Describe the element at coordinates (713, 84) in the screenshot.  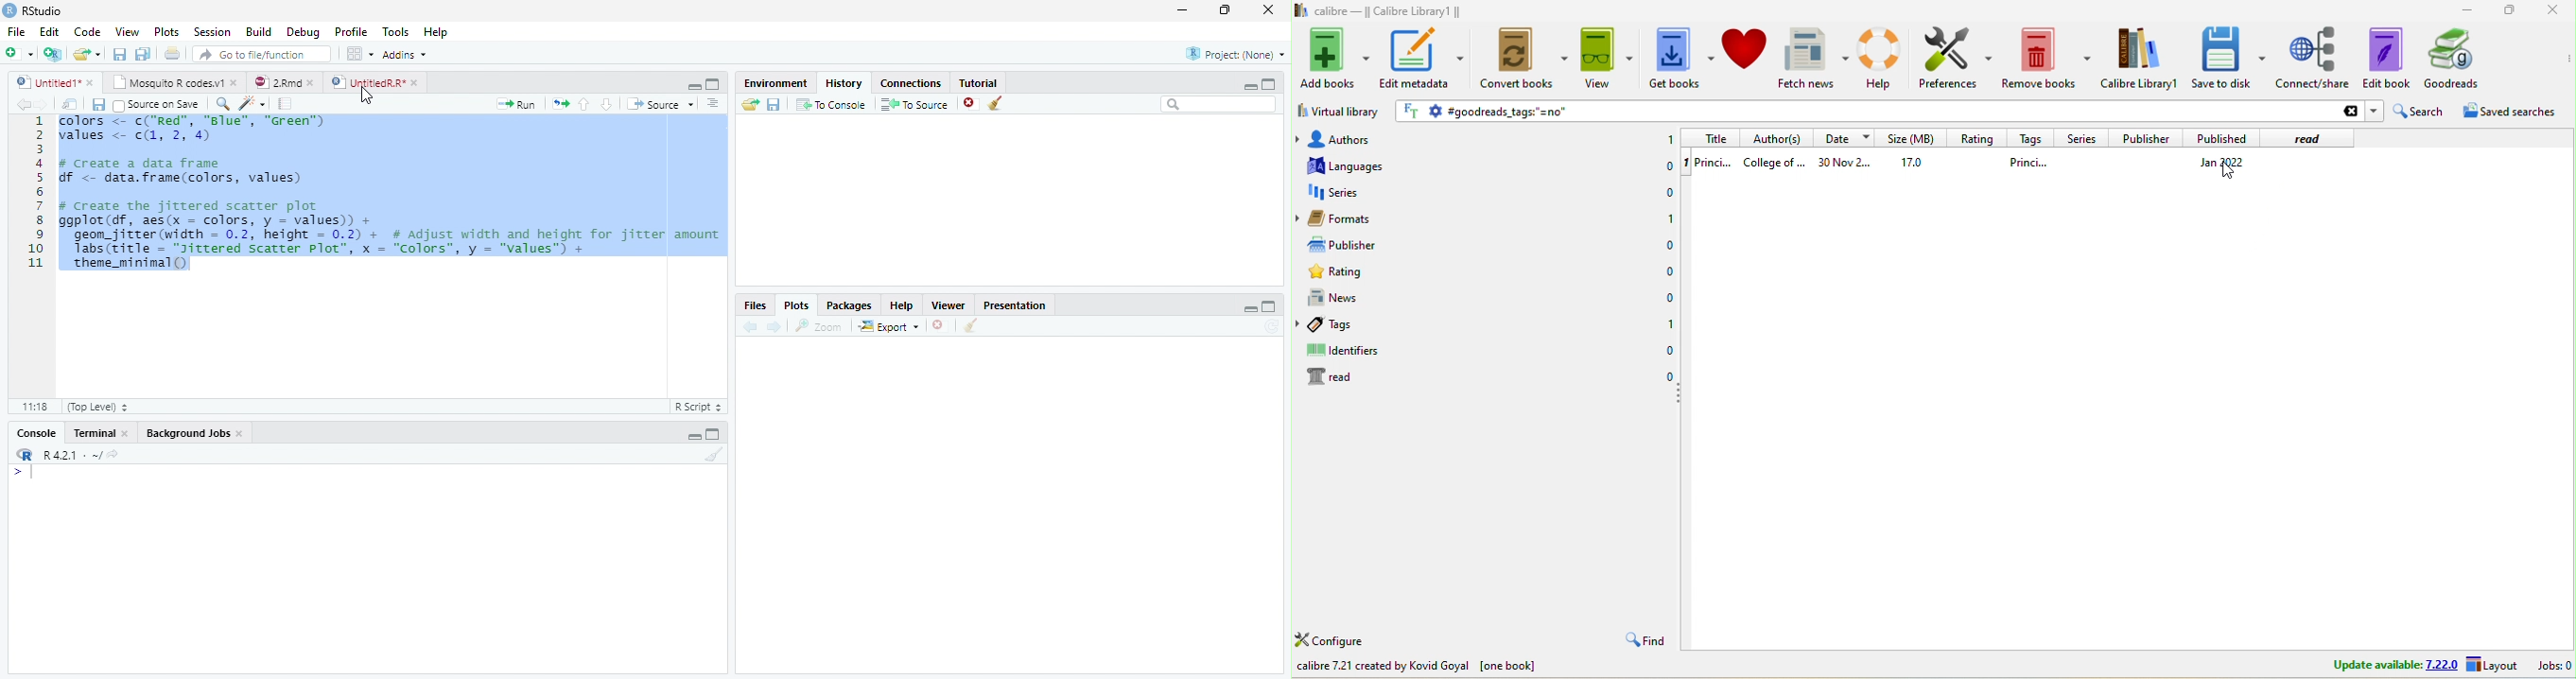
I see `Maximize` at that location.